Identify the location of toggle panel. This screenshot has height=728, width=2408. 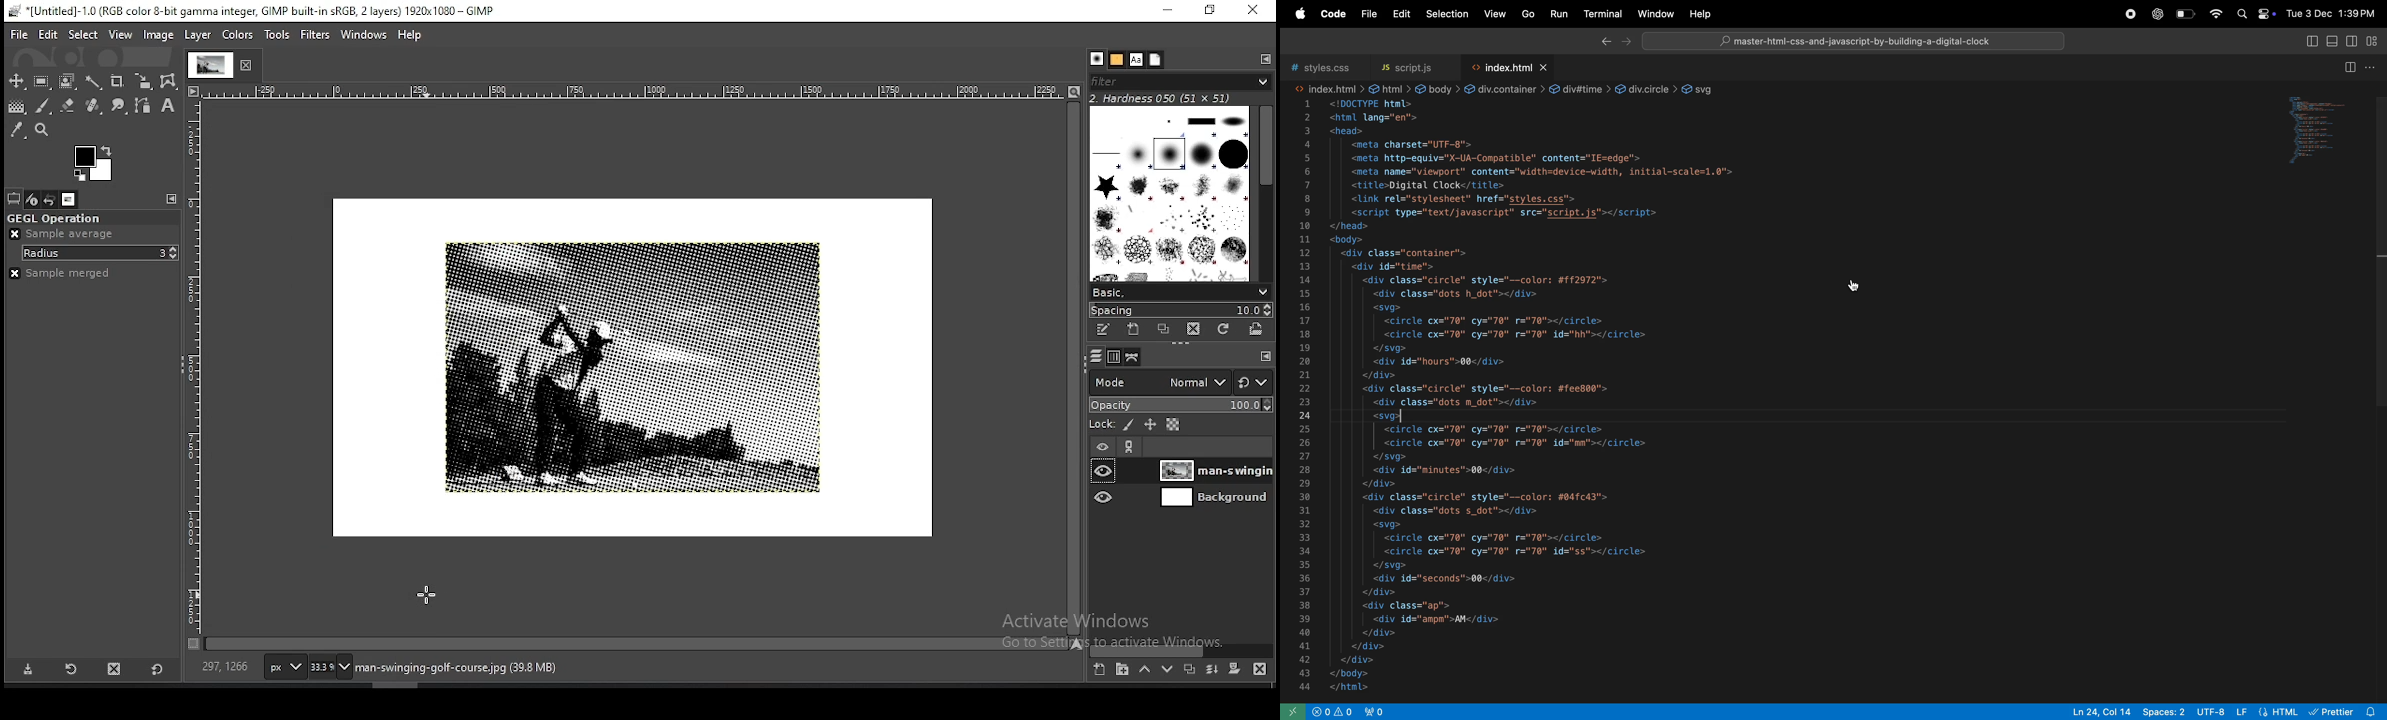
(2332, 42).